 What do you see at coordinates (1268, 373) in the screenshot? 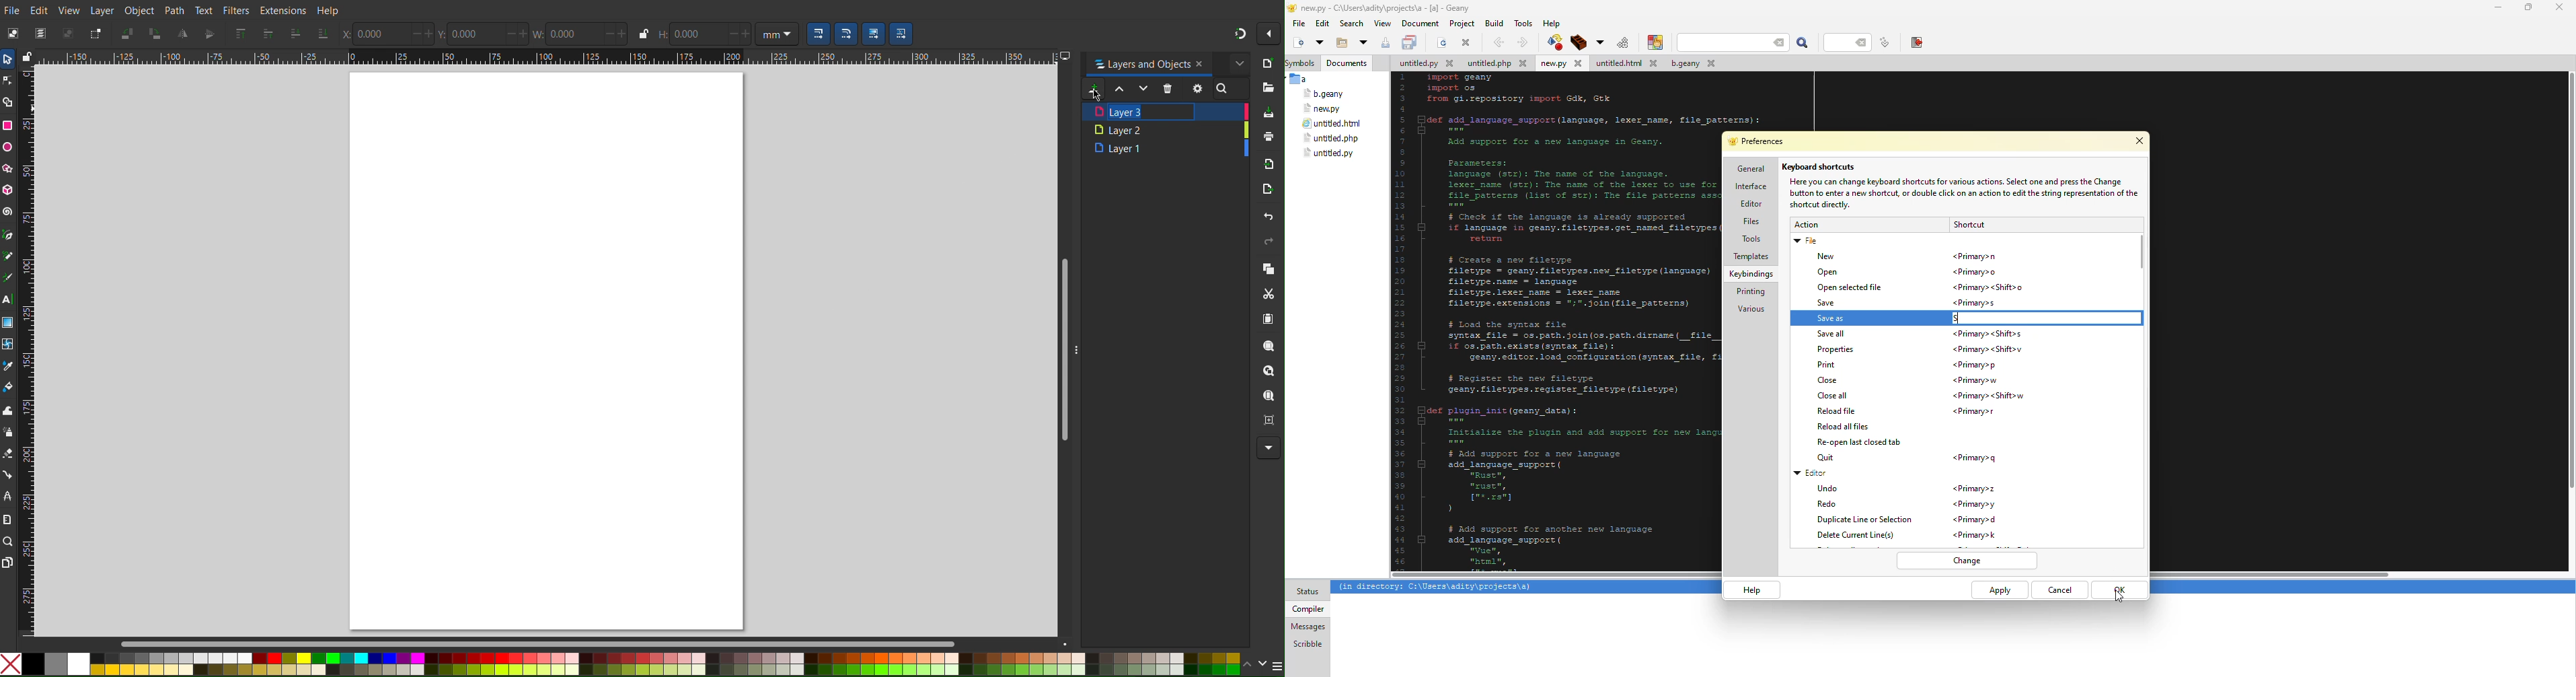
I see `Zoom Object` at bounding box center [1268, 373].